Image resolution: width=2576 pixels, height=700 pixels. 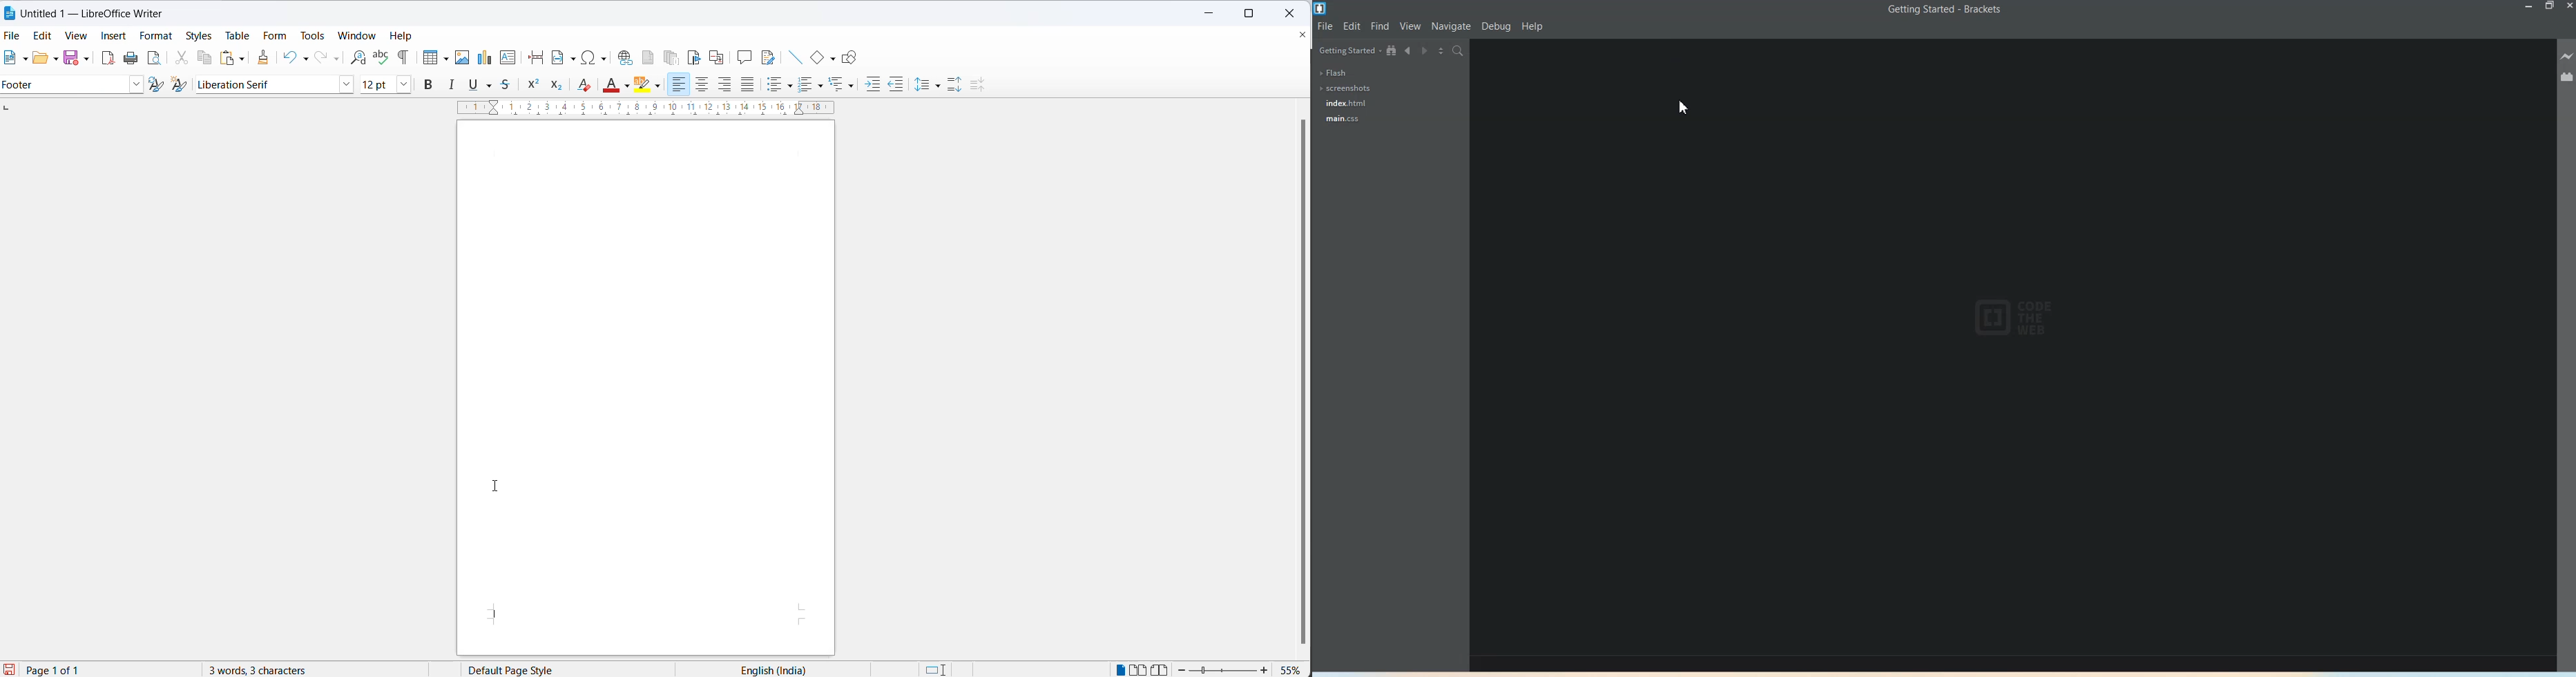 I want to click on Navigate Backwards, so click(x=1409, y=51).